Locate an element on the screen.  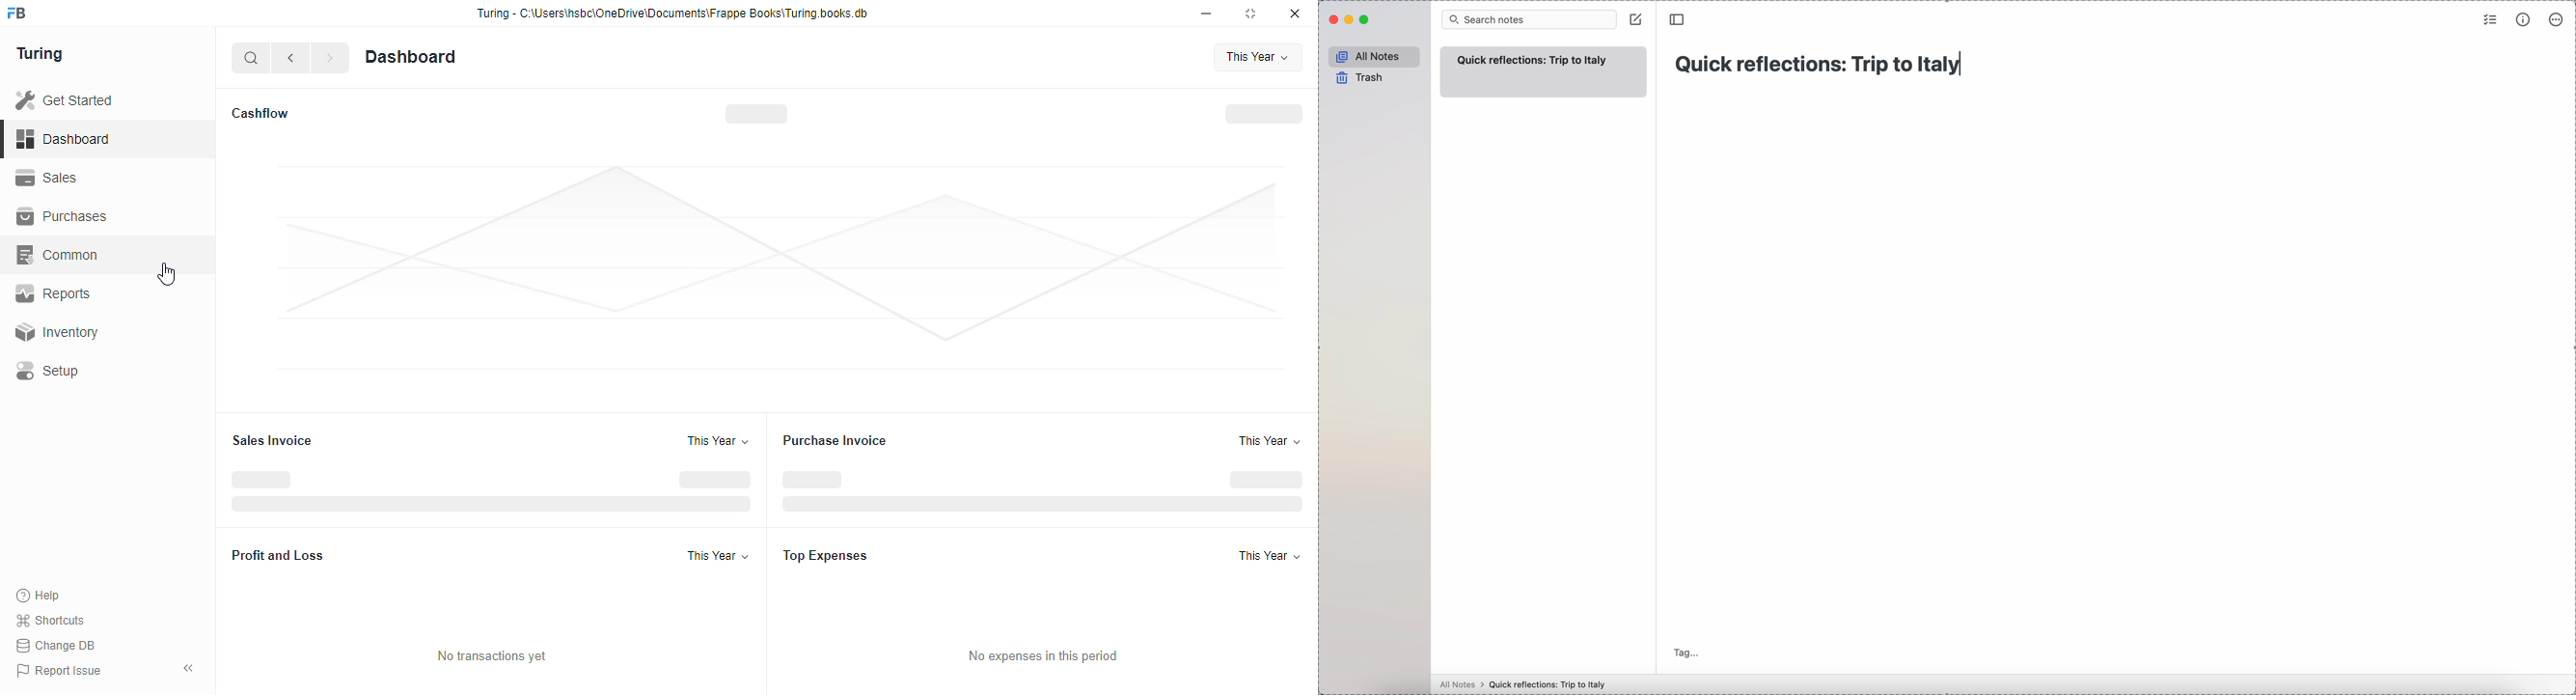
close Simplenote is located at coordinates (1332, 19).